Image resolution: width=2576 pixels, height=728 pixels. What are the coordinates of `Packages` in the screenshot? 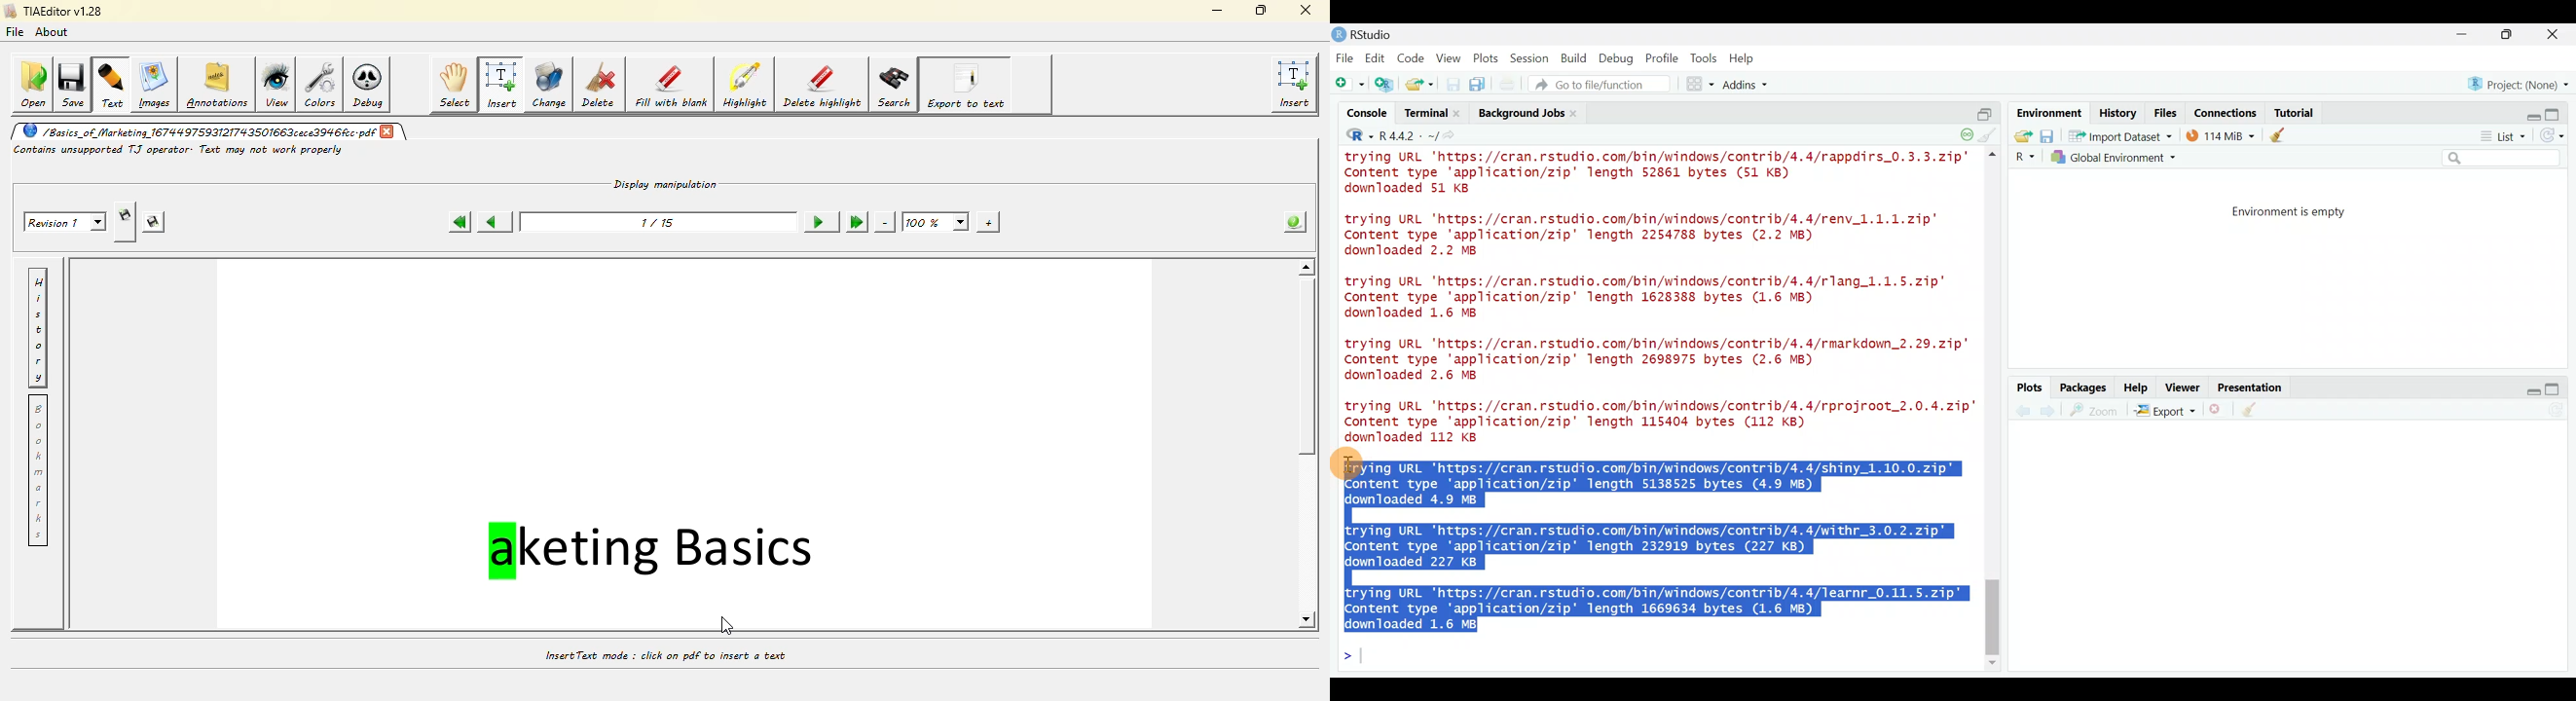 It's located at (2082, 387).